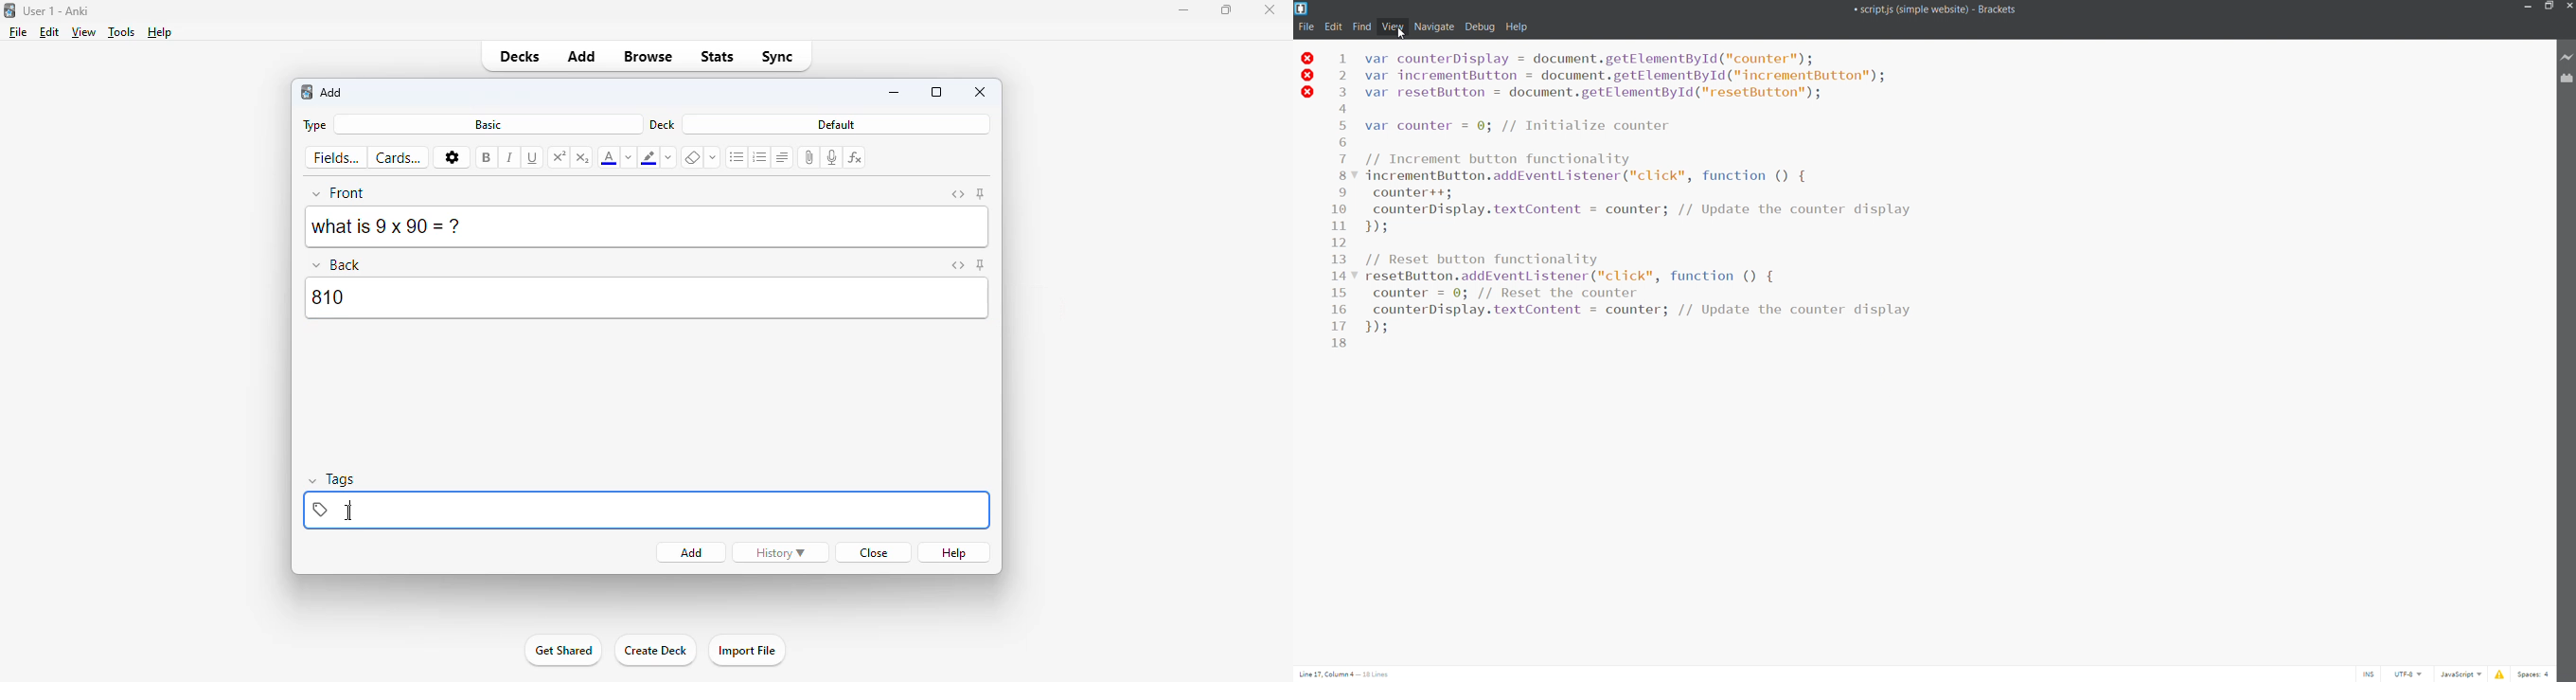 Image resolution: width=2576 pixels, height=700 pixels. I want to click on minimize, so click(1182, 10).